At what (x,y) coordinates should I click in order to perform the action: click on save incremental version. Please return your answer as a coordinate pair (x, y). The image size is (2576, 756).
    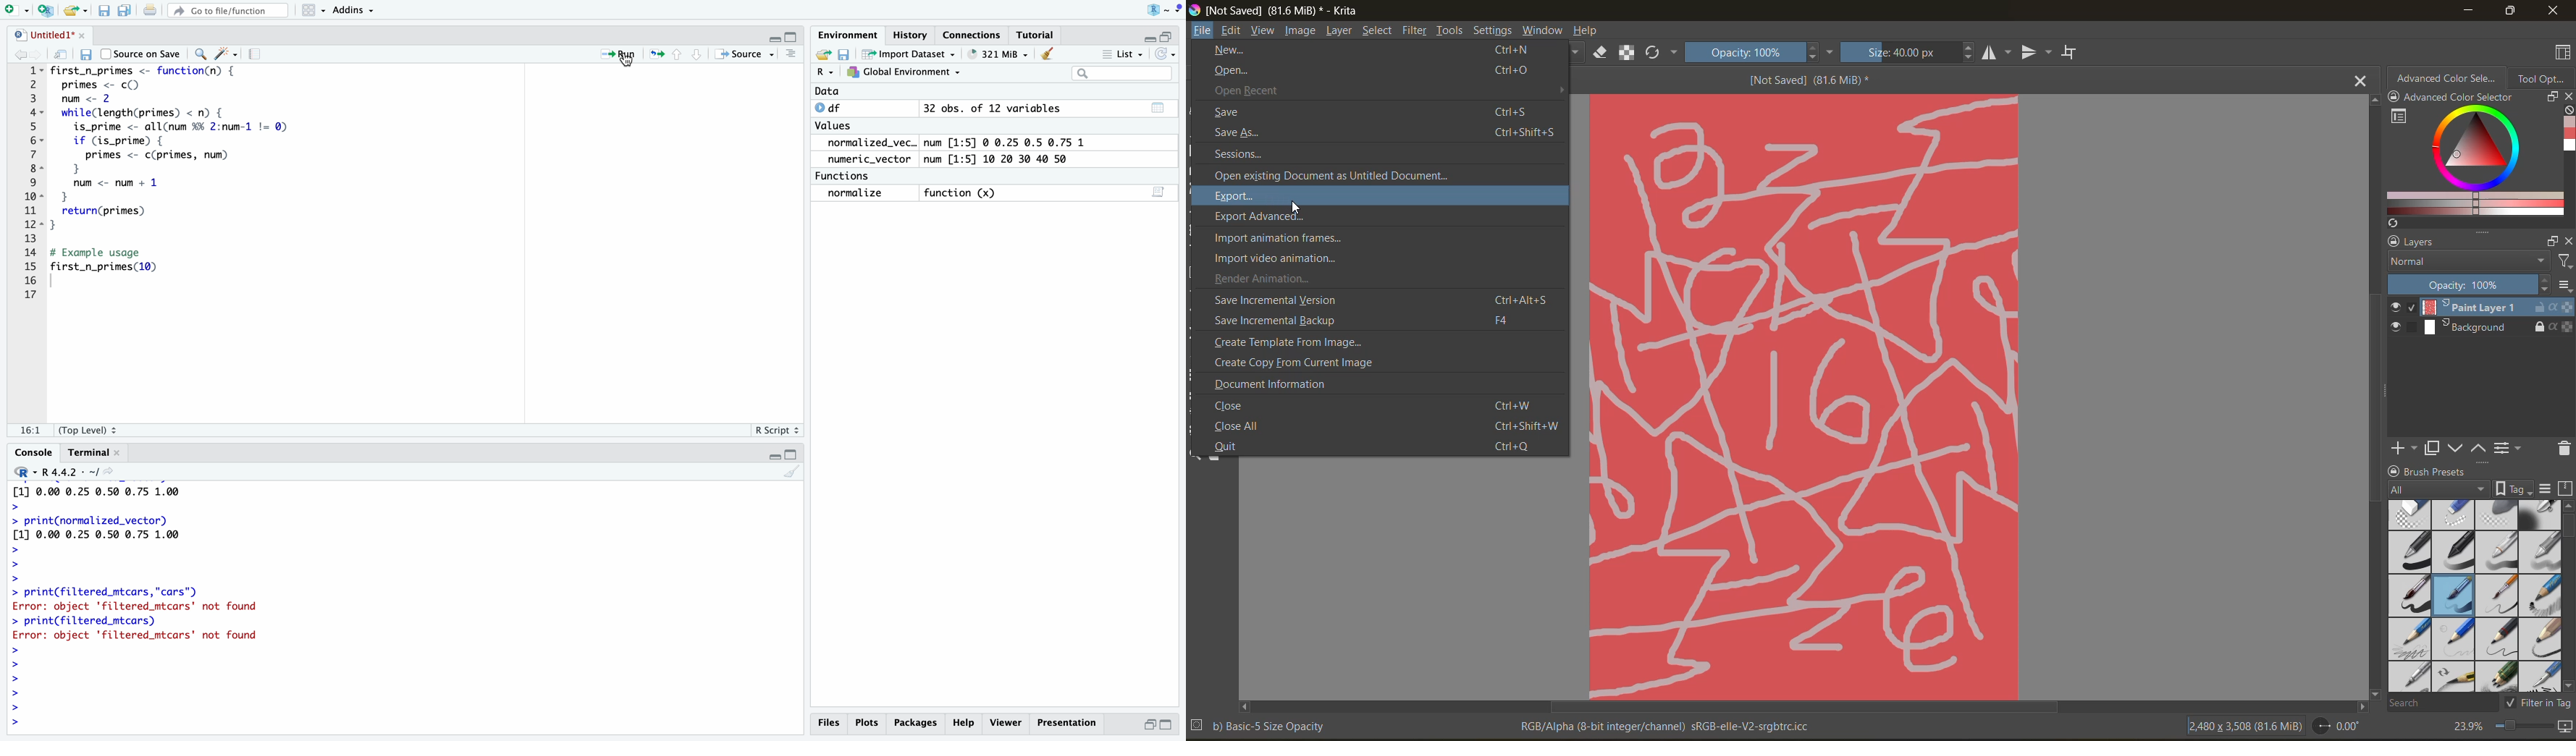
    Looking at the image, I should click on (1378, 301).